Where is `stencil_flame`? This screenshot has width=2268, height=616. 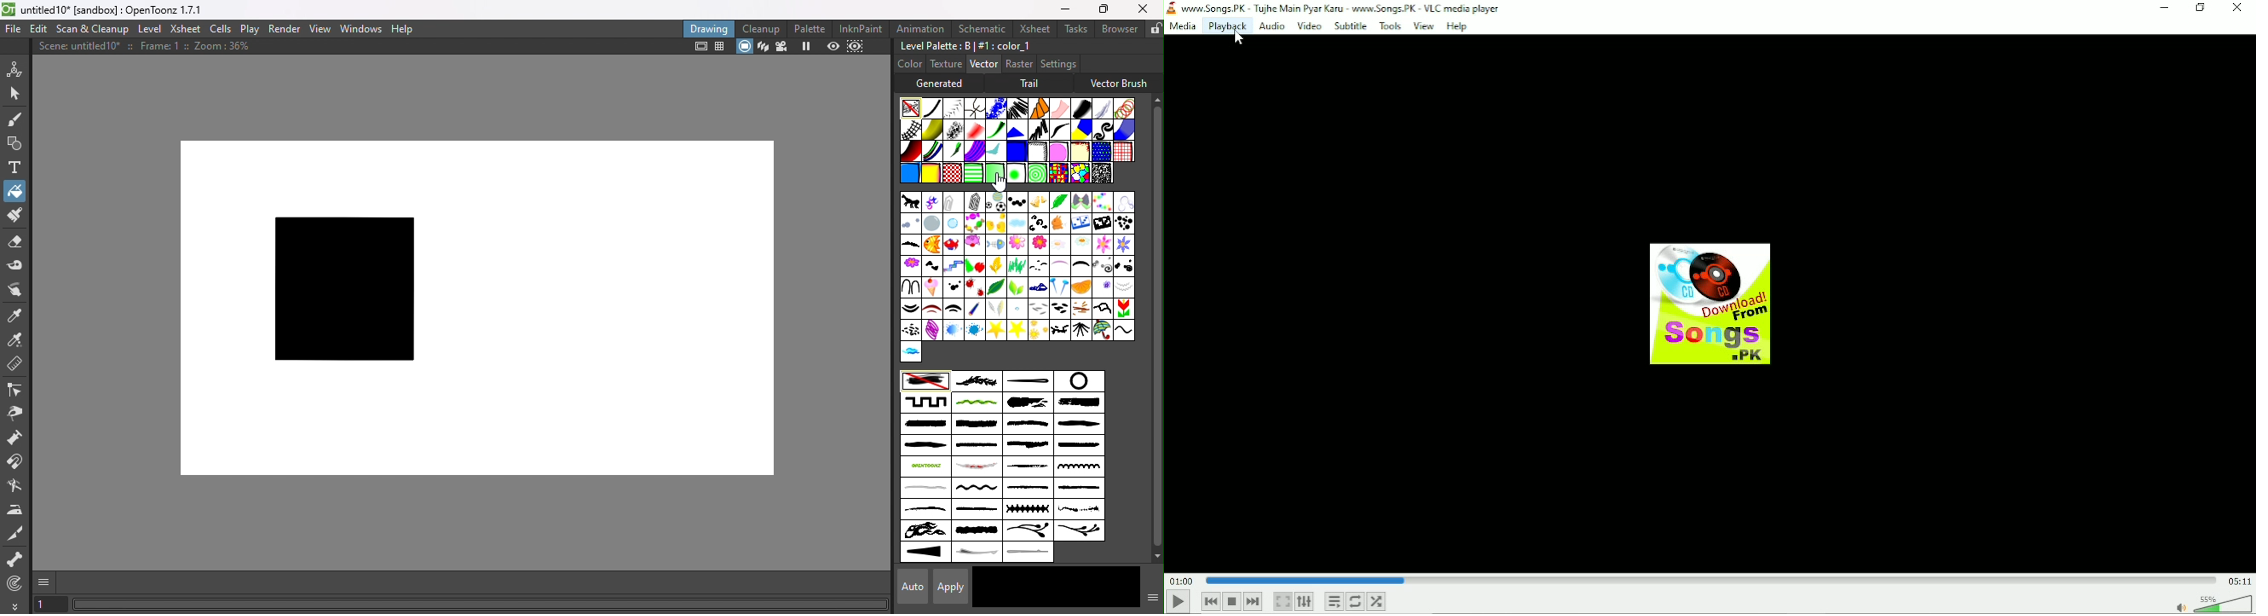 stencil_flame is located at coordinates (924, 531).